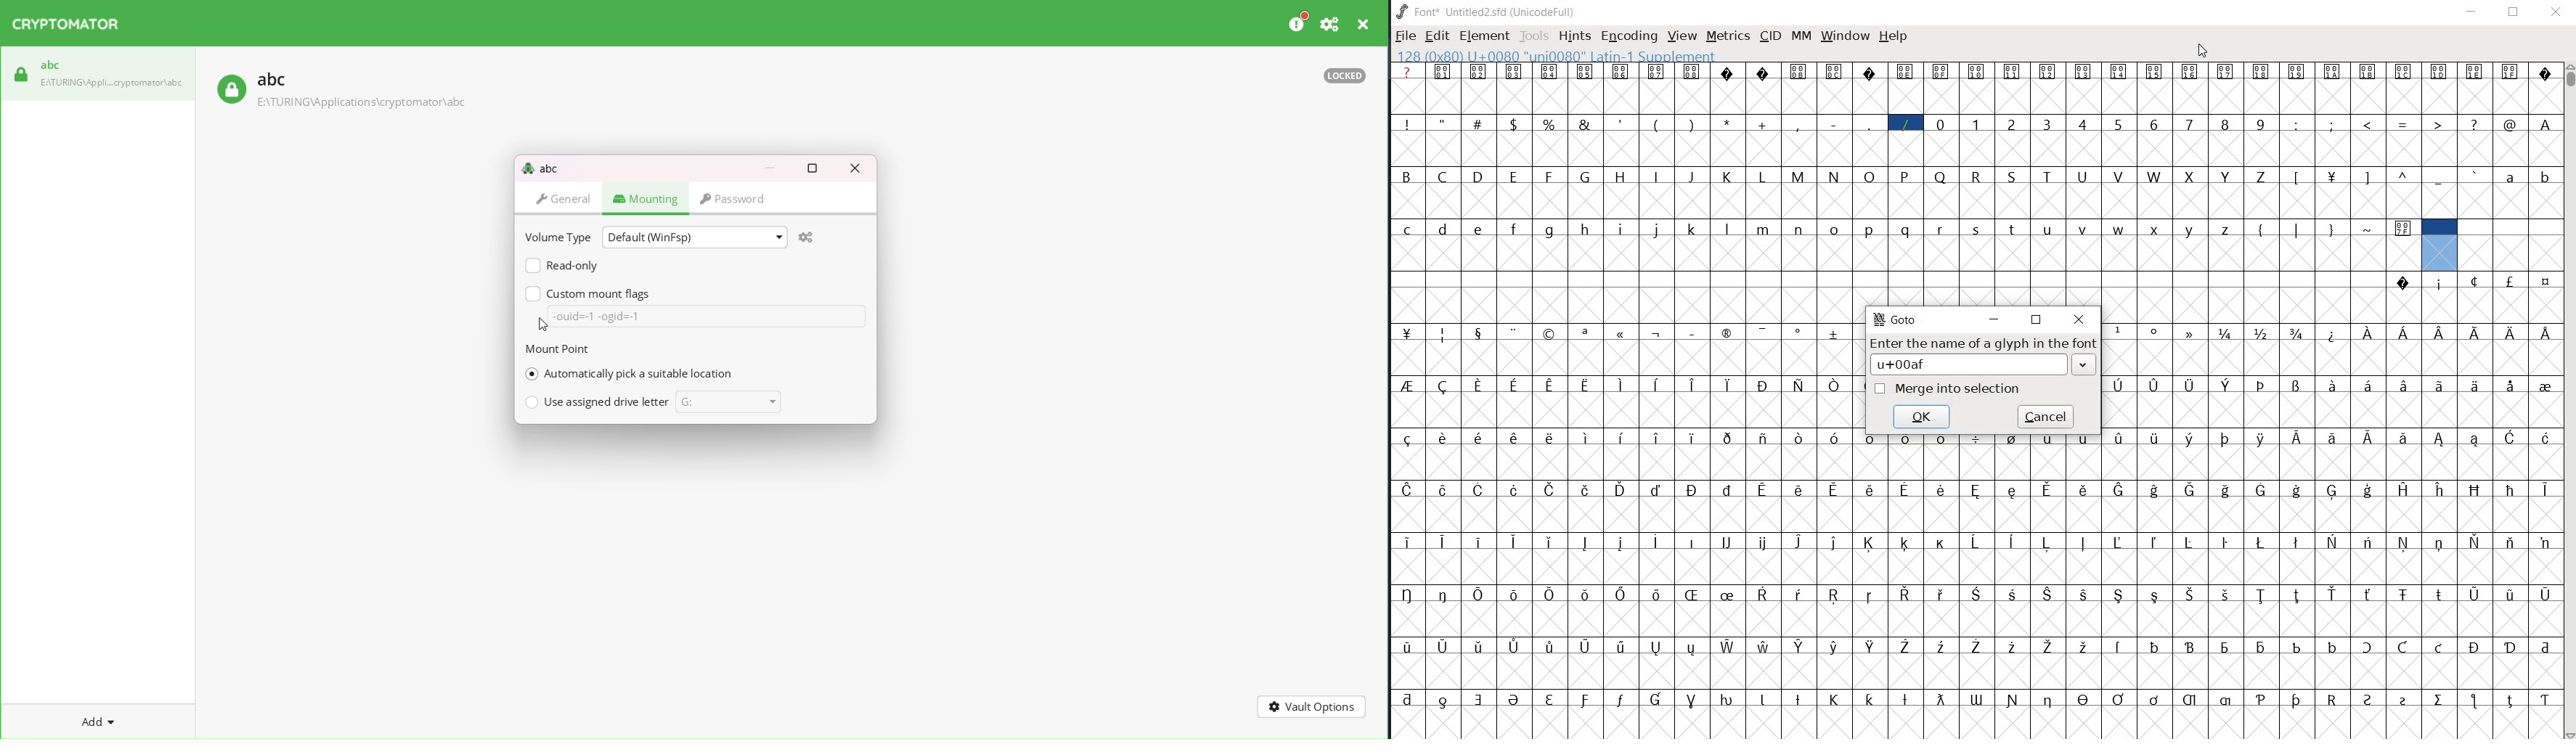  What do you see at coordinates (2013, 228) in the screenshot?
I see `t` at bounding box center [2013, 228].